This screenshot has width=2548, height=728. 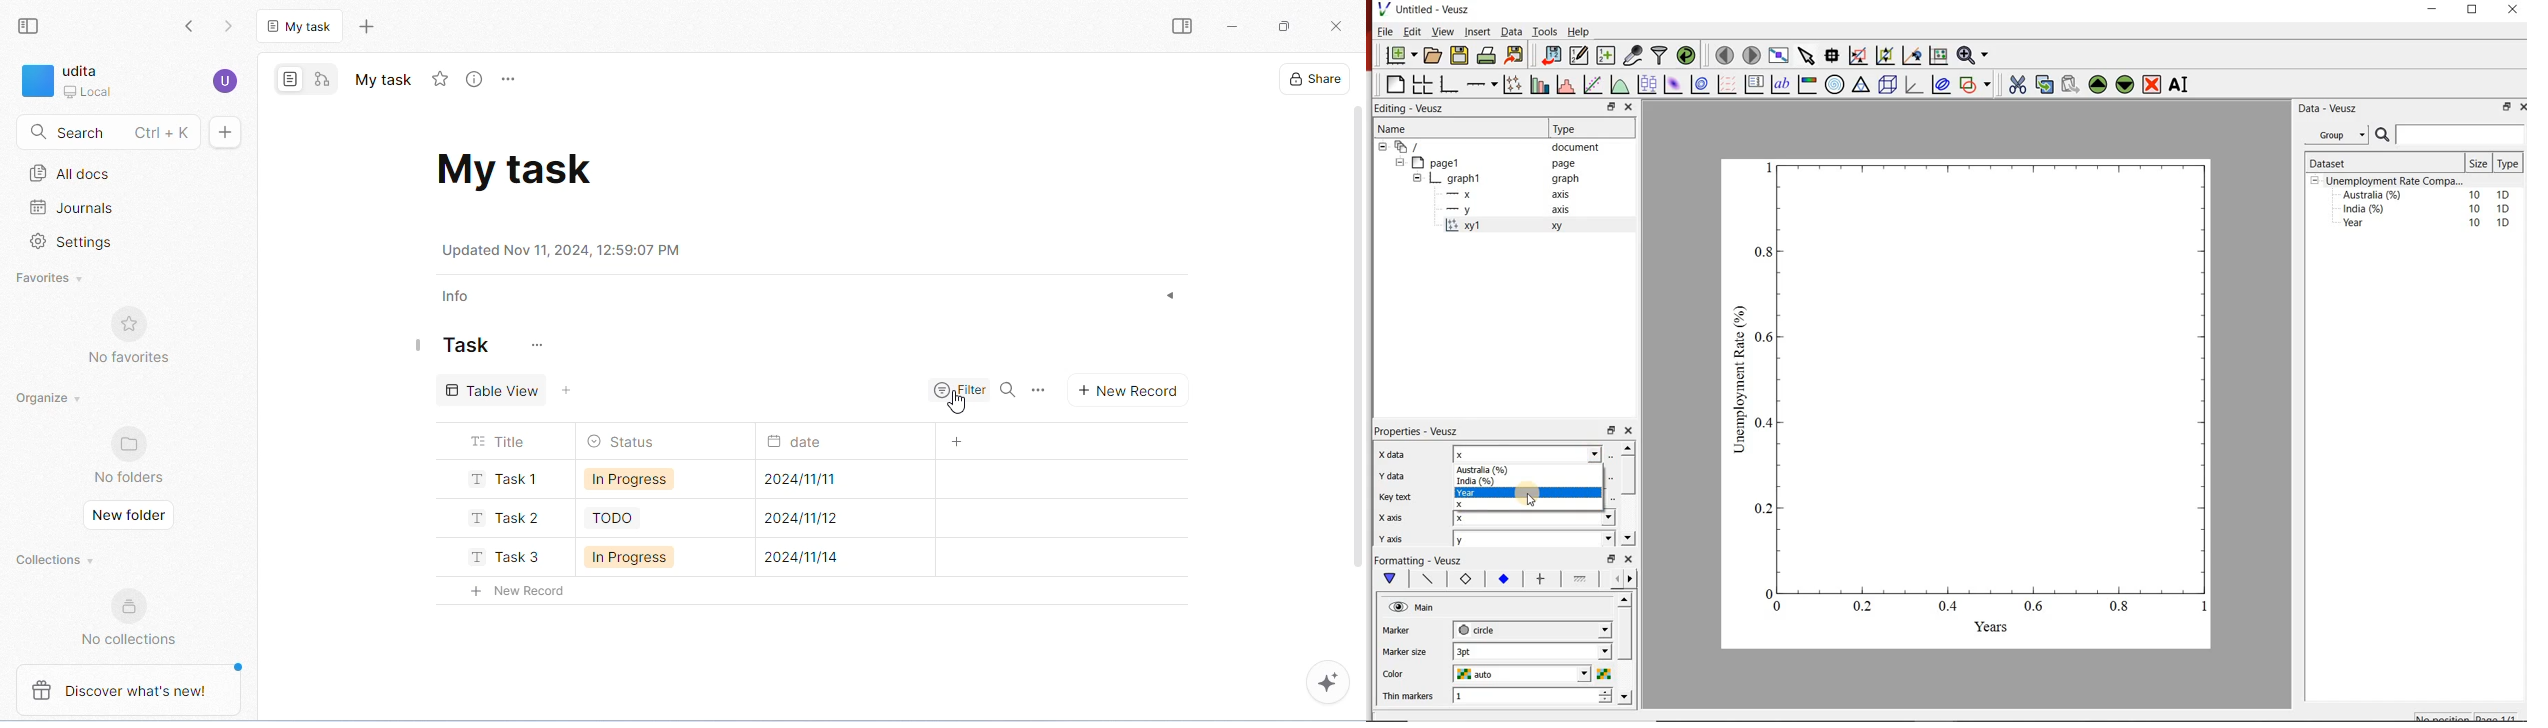 I want to click on current tab, so click(x=302, y=25).